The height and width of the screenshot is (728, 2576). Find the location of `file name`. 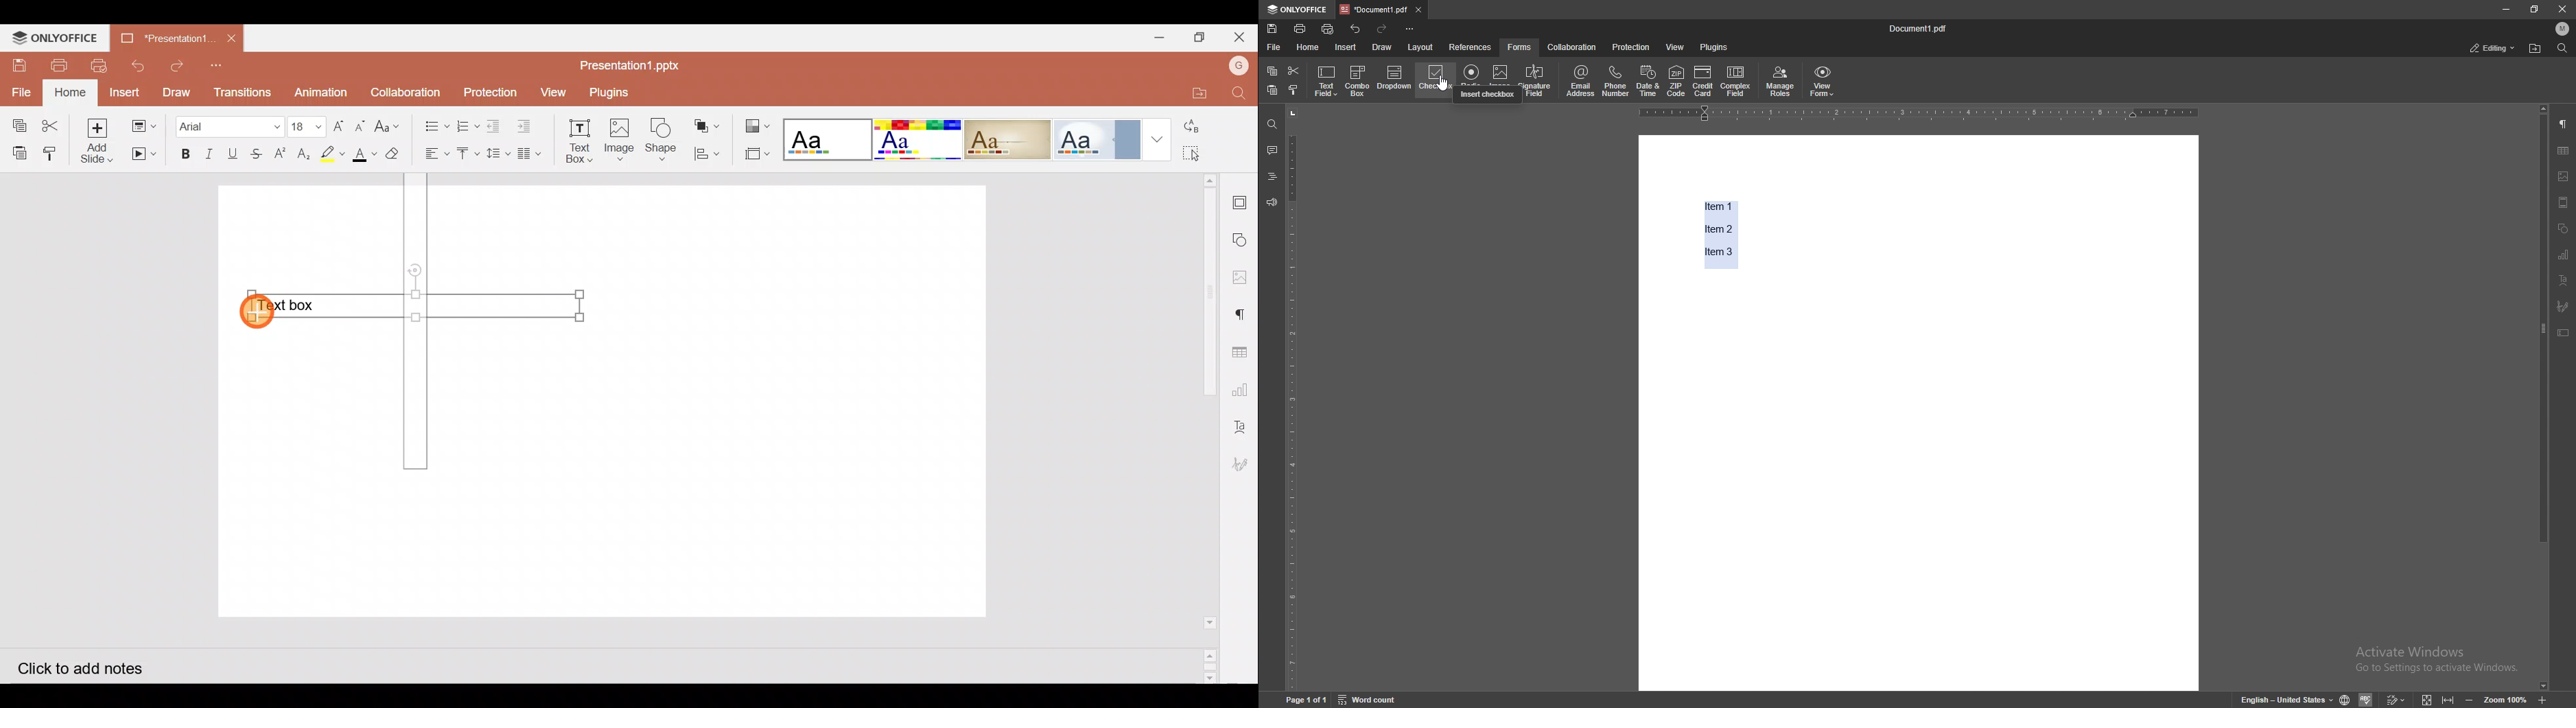

file name is located at coordinates (1920, 27).